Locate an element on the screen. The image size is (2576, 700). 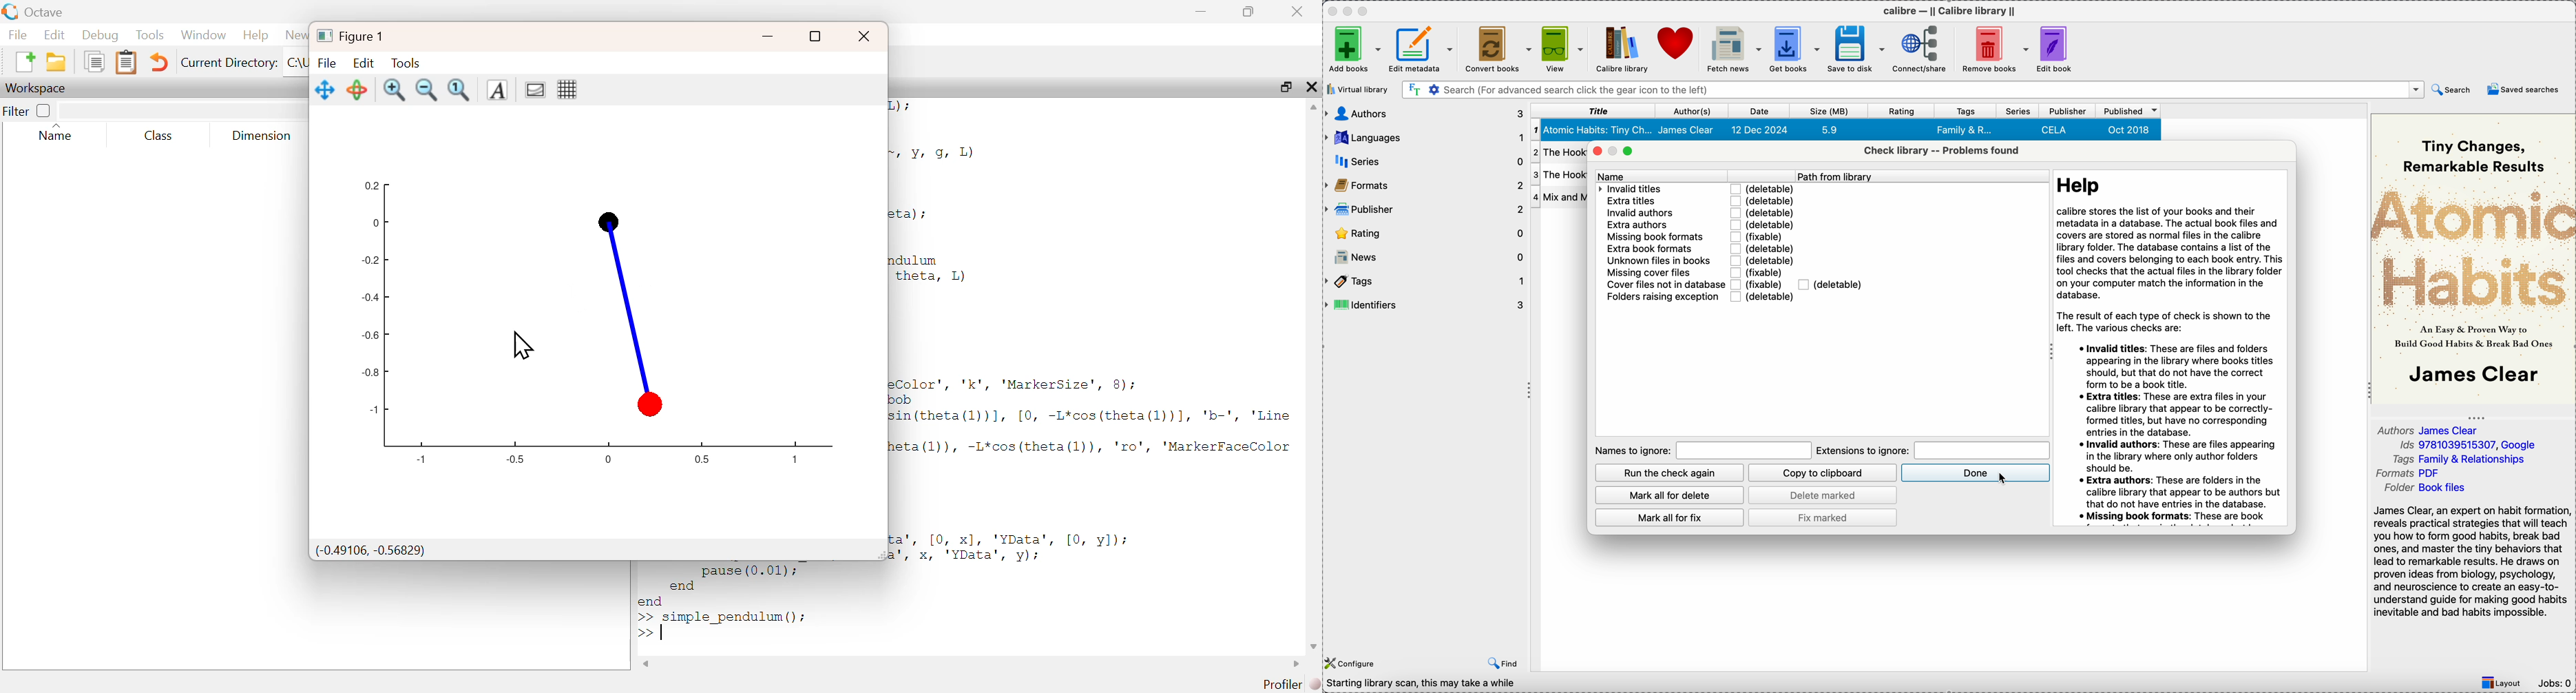
unknown files is located at coordinates (1658, 261).